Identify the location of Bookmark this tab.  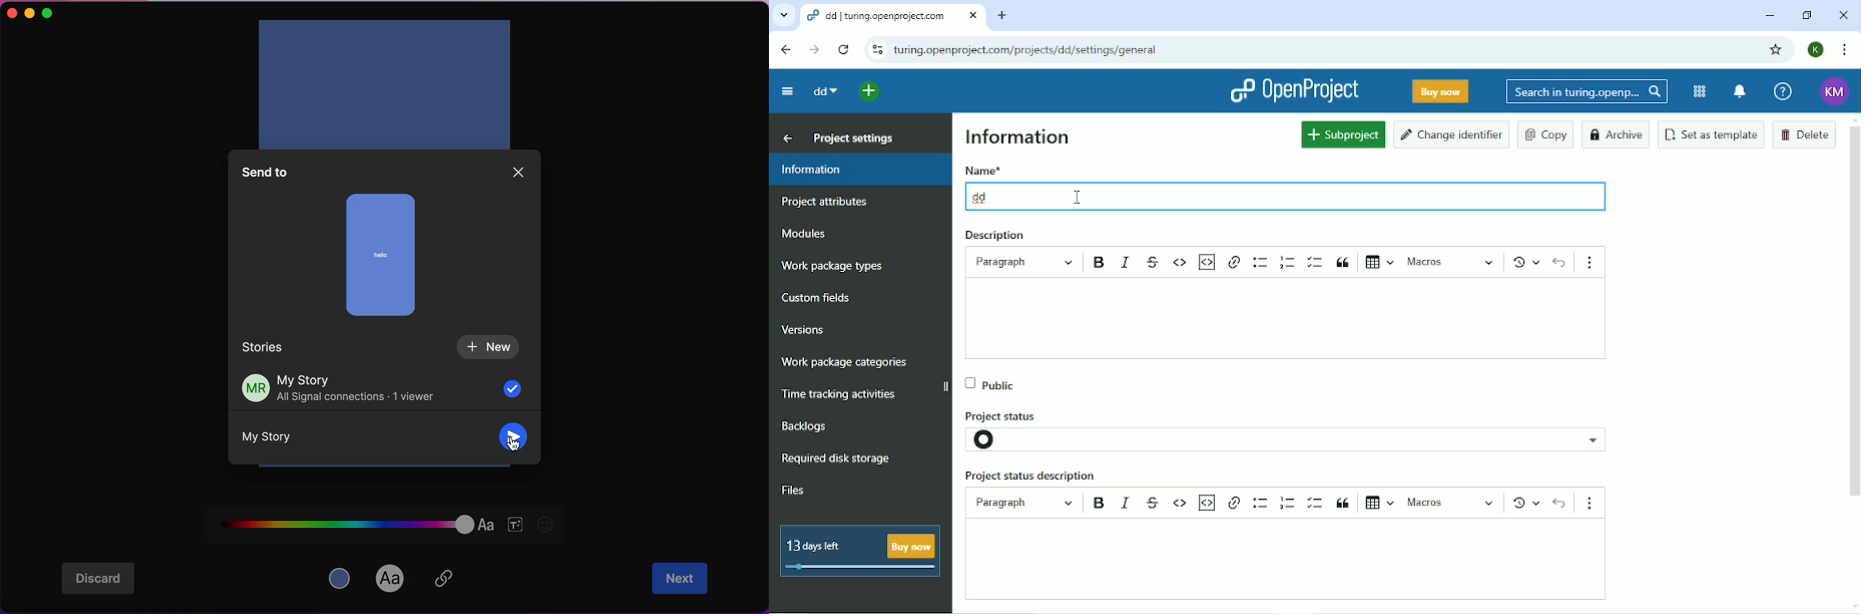
(1776, 50).